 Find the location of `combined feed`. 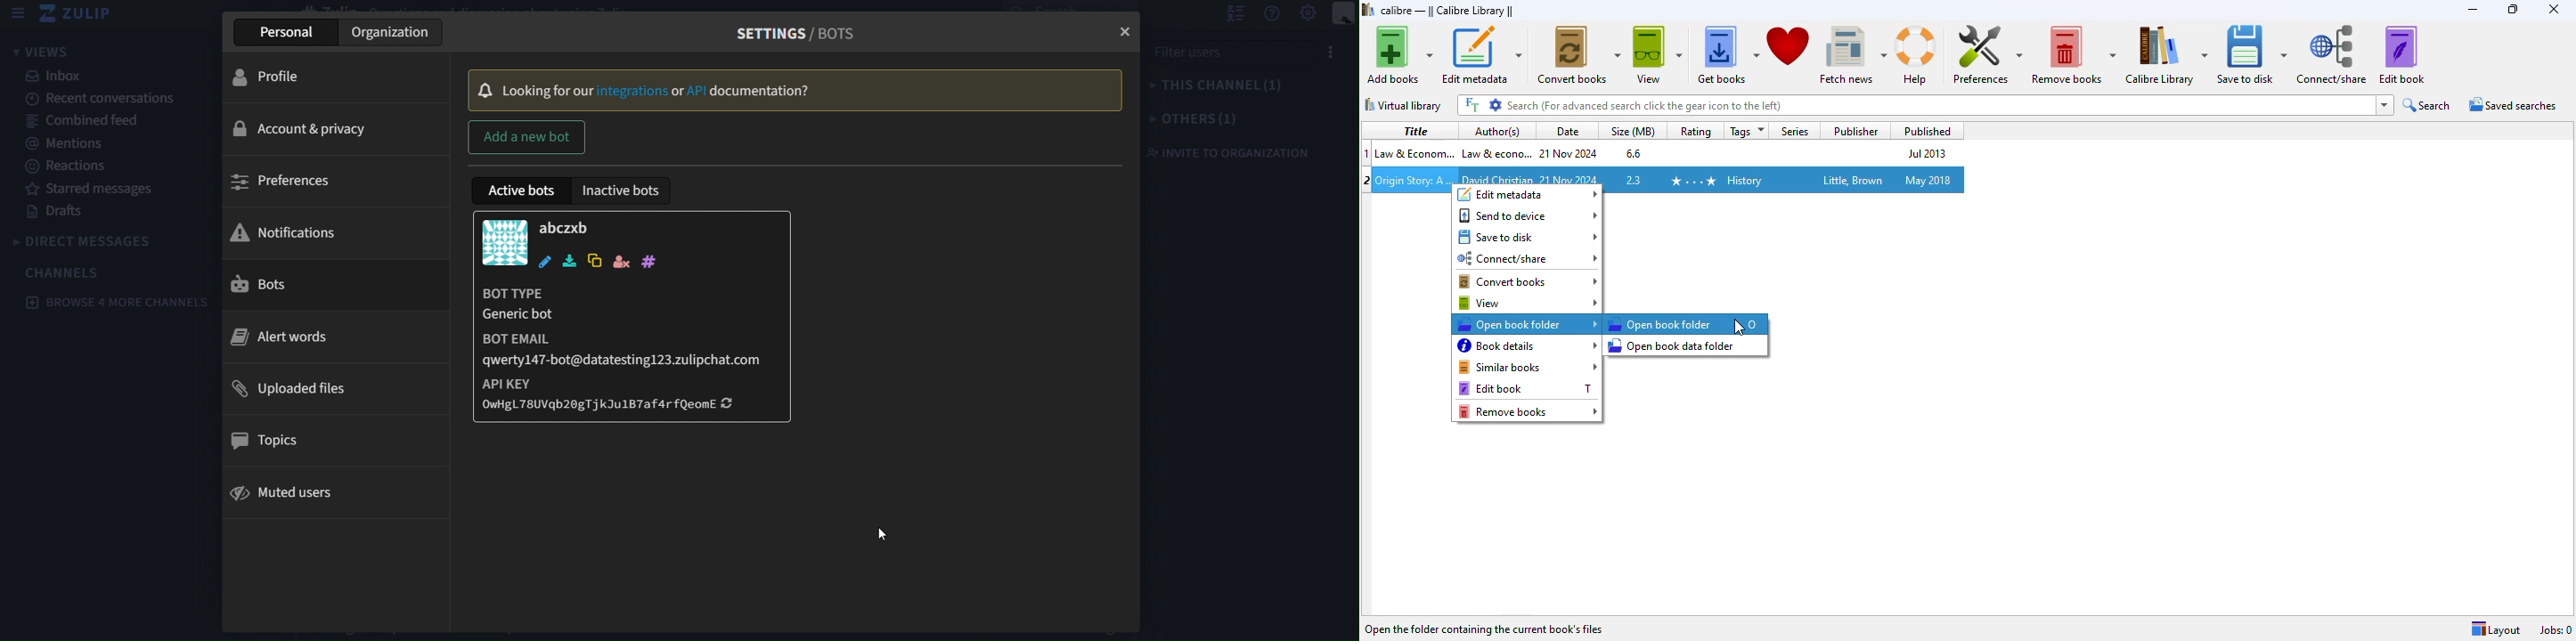

combined feed is located at coordinates (90, 122).